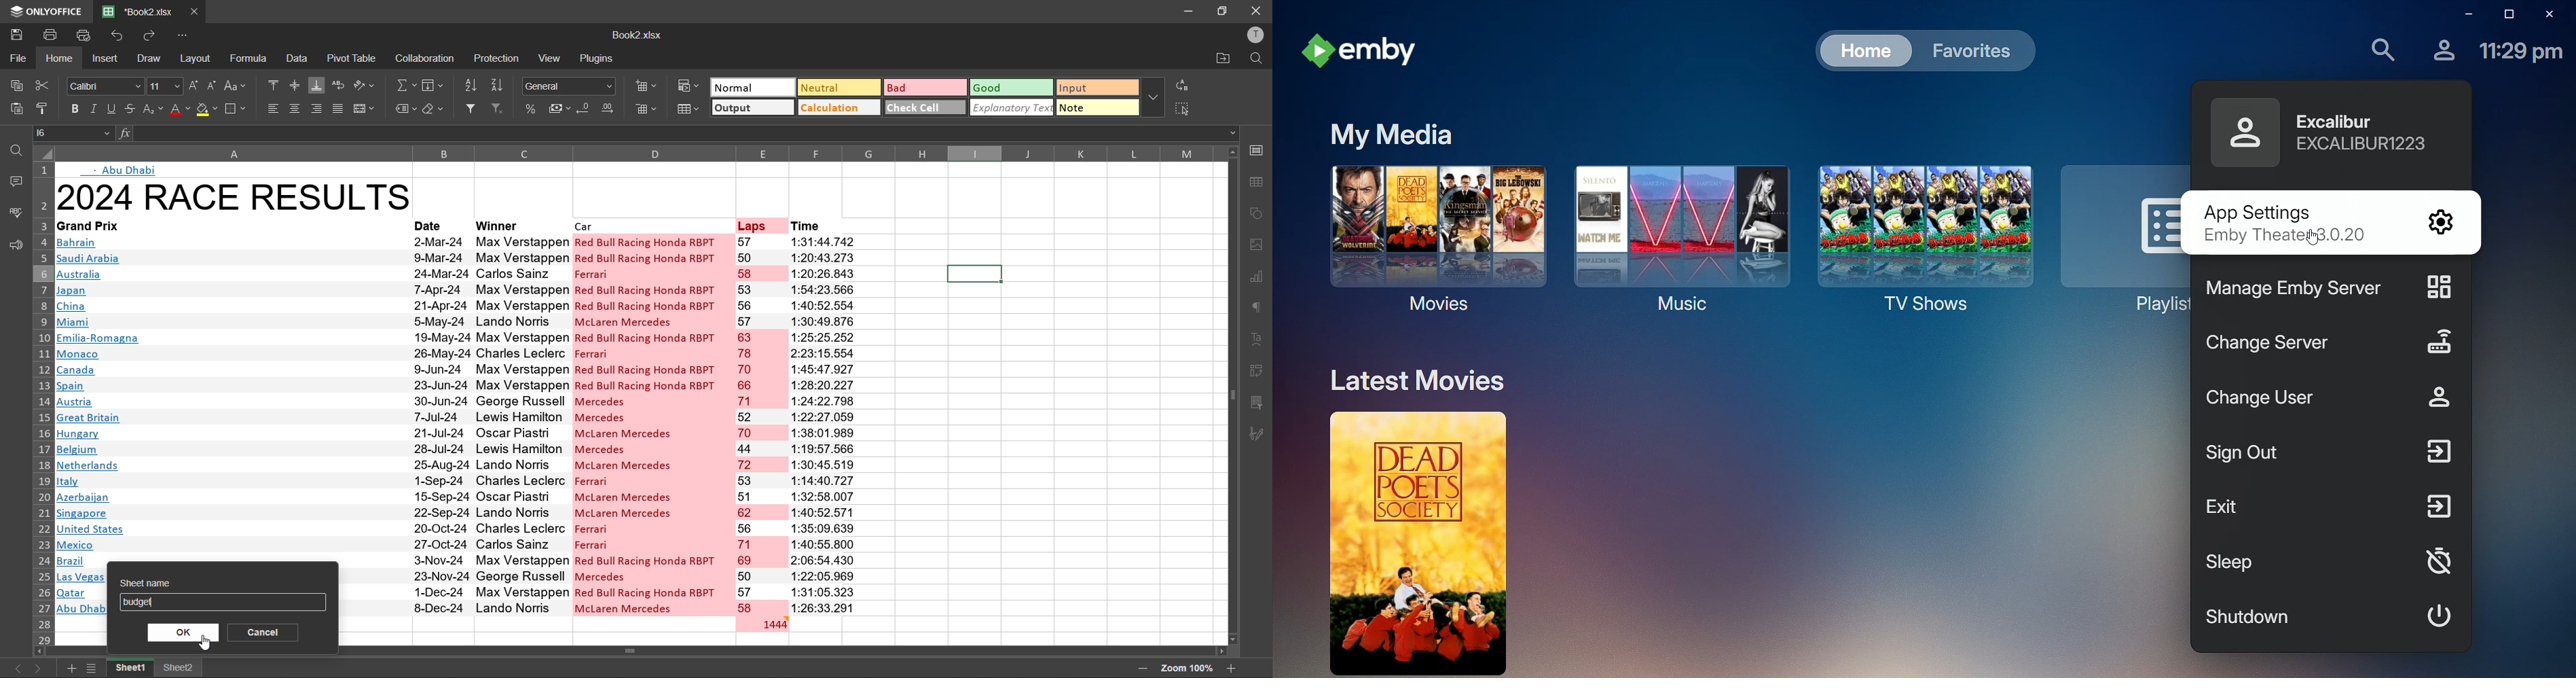 The width and height of the screenshot is (2576, 700). I want to click on output, so click(749, 108).